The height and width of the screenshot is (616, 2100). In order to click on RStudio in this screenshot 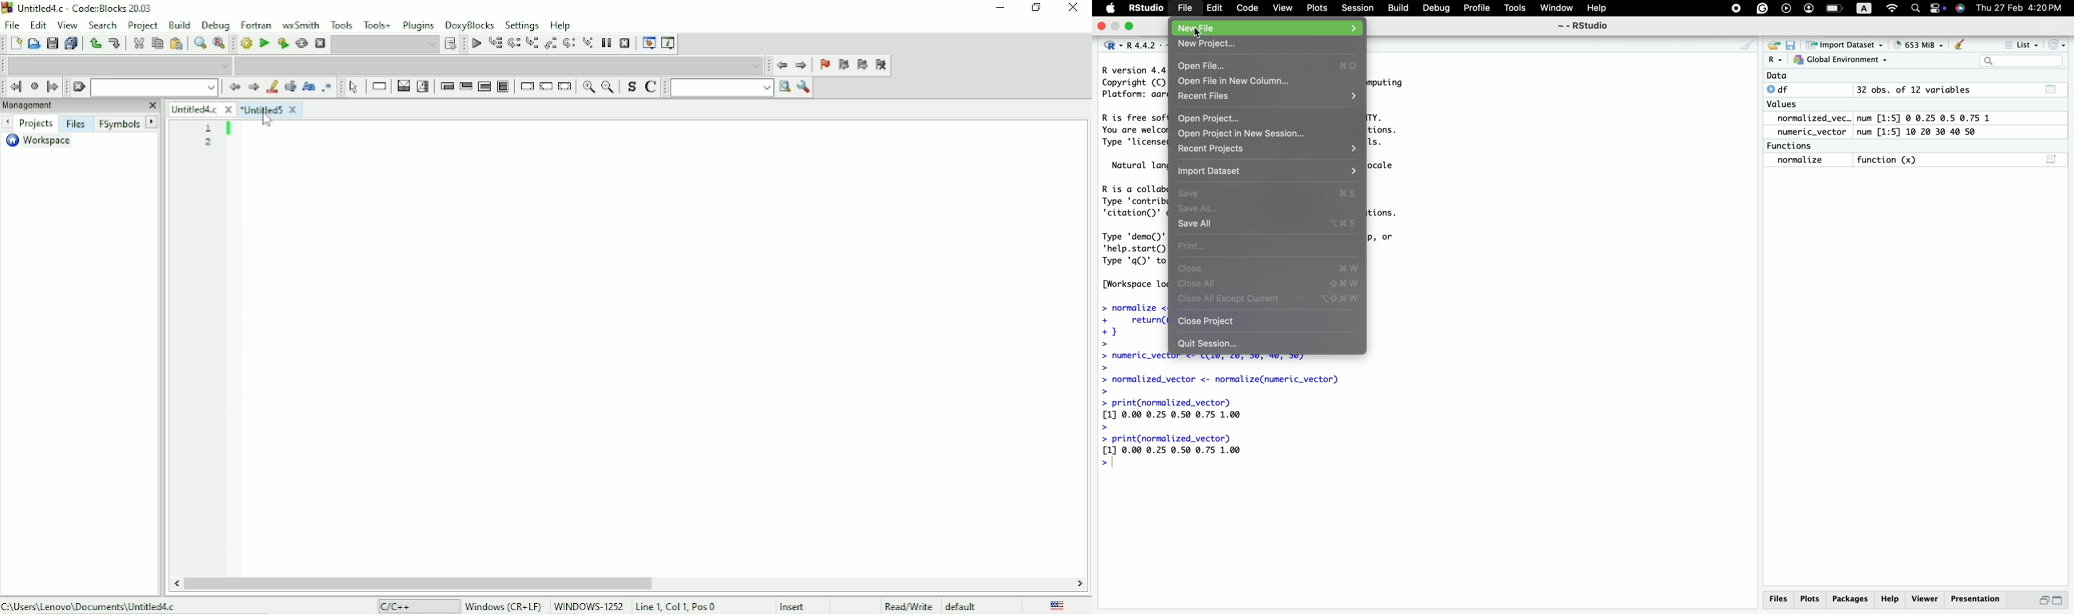, I will do `click(1147, 9)`.